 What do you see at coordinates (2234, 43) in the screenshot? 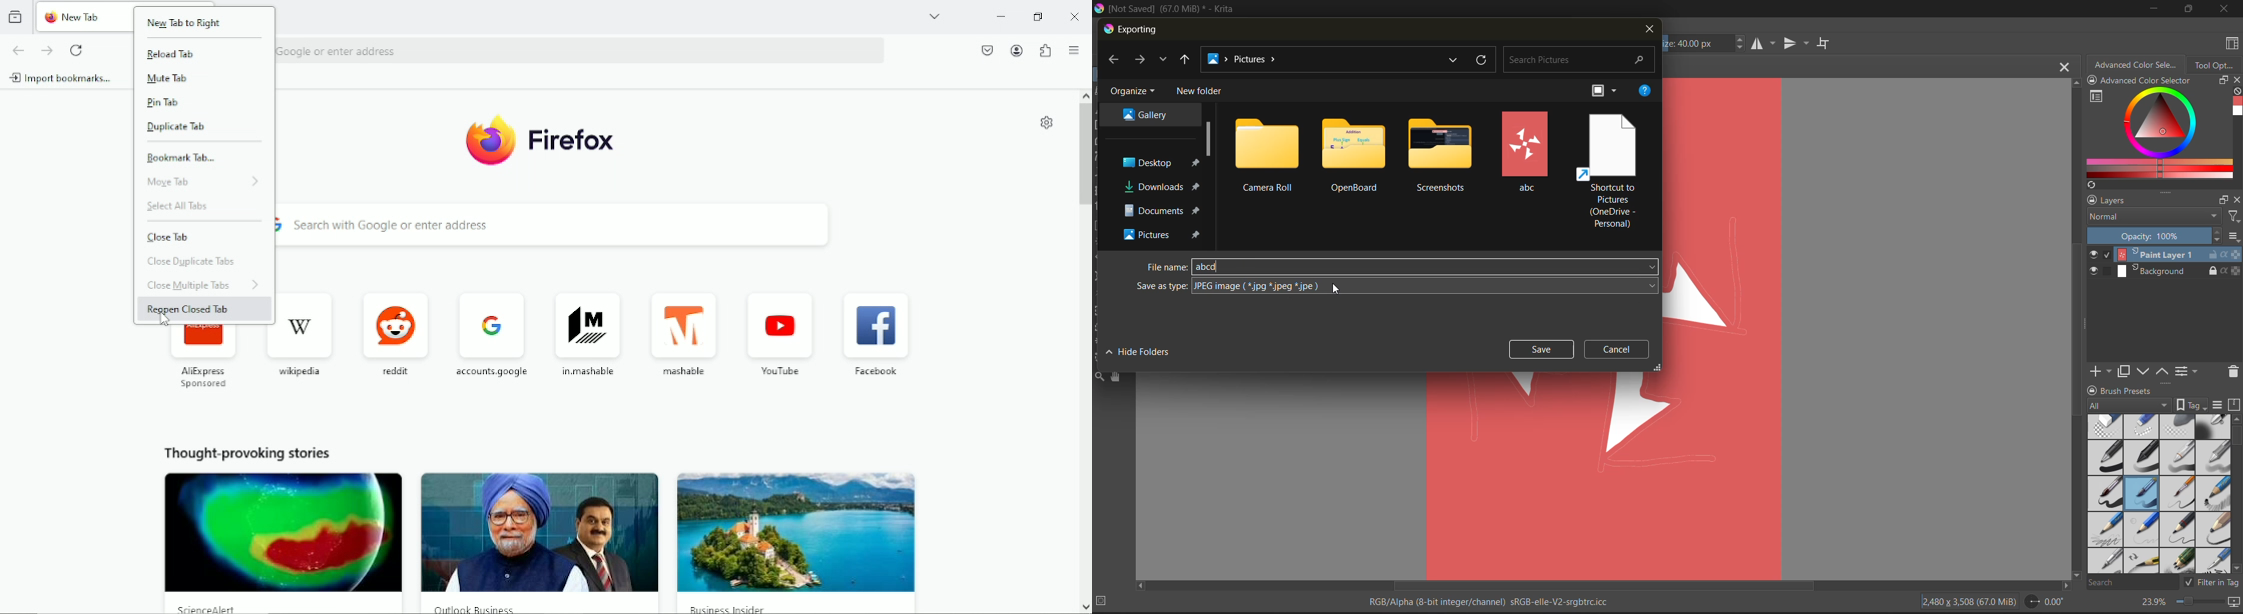
I see `choose workspace` at bounding box center [2234, 43].